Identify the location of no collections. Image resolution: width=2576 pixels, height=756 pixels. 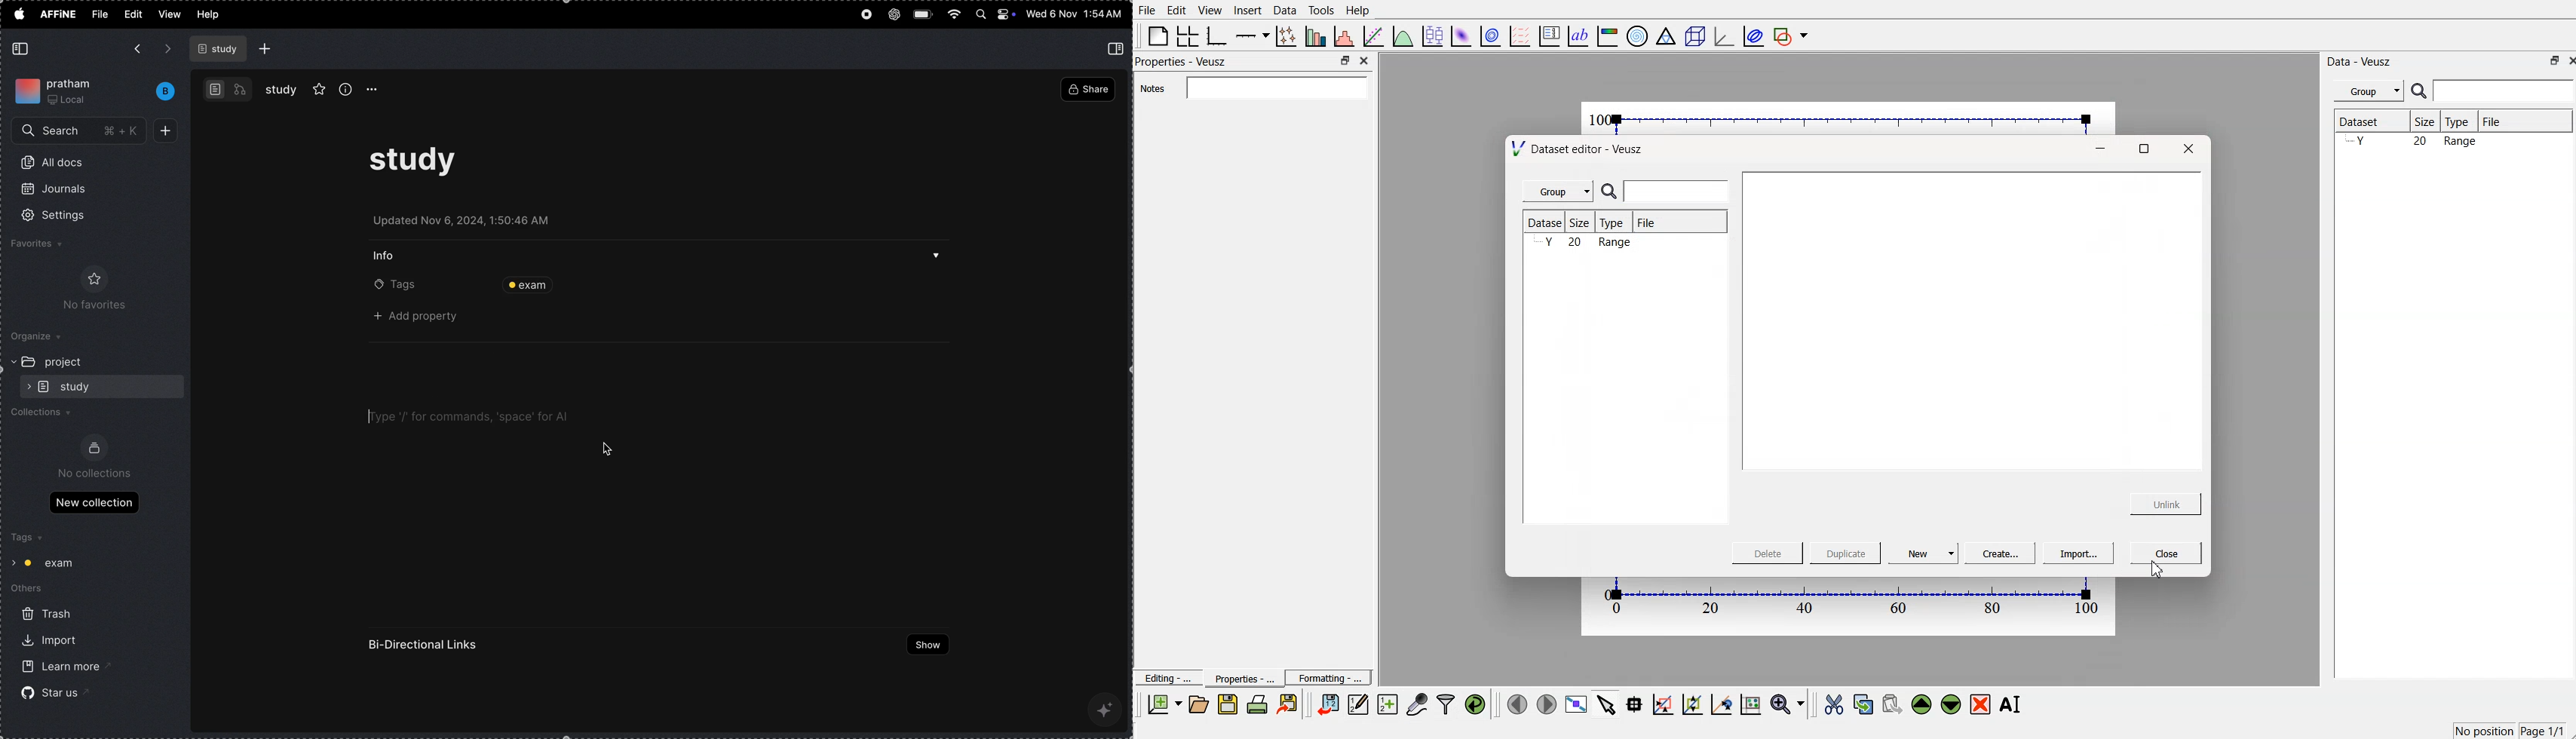
(96, 473).